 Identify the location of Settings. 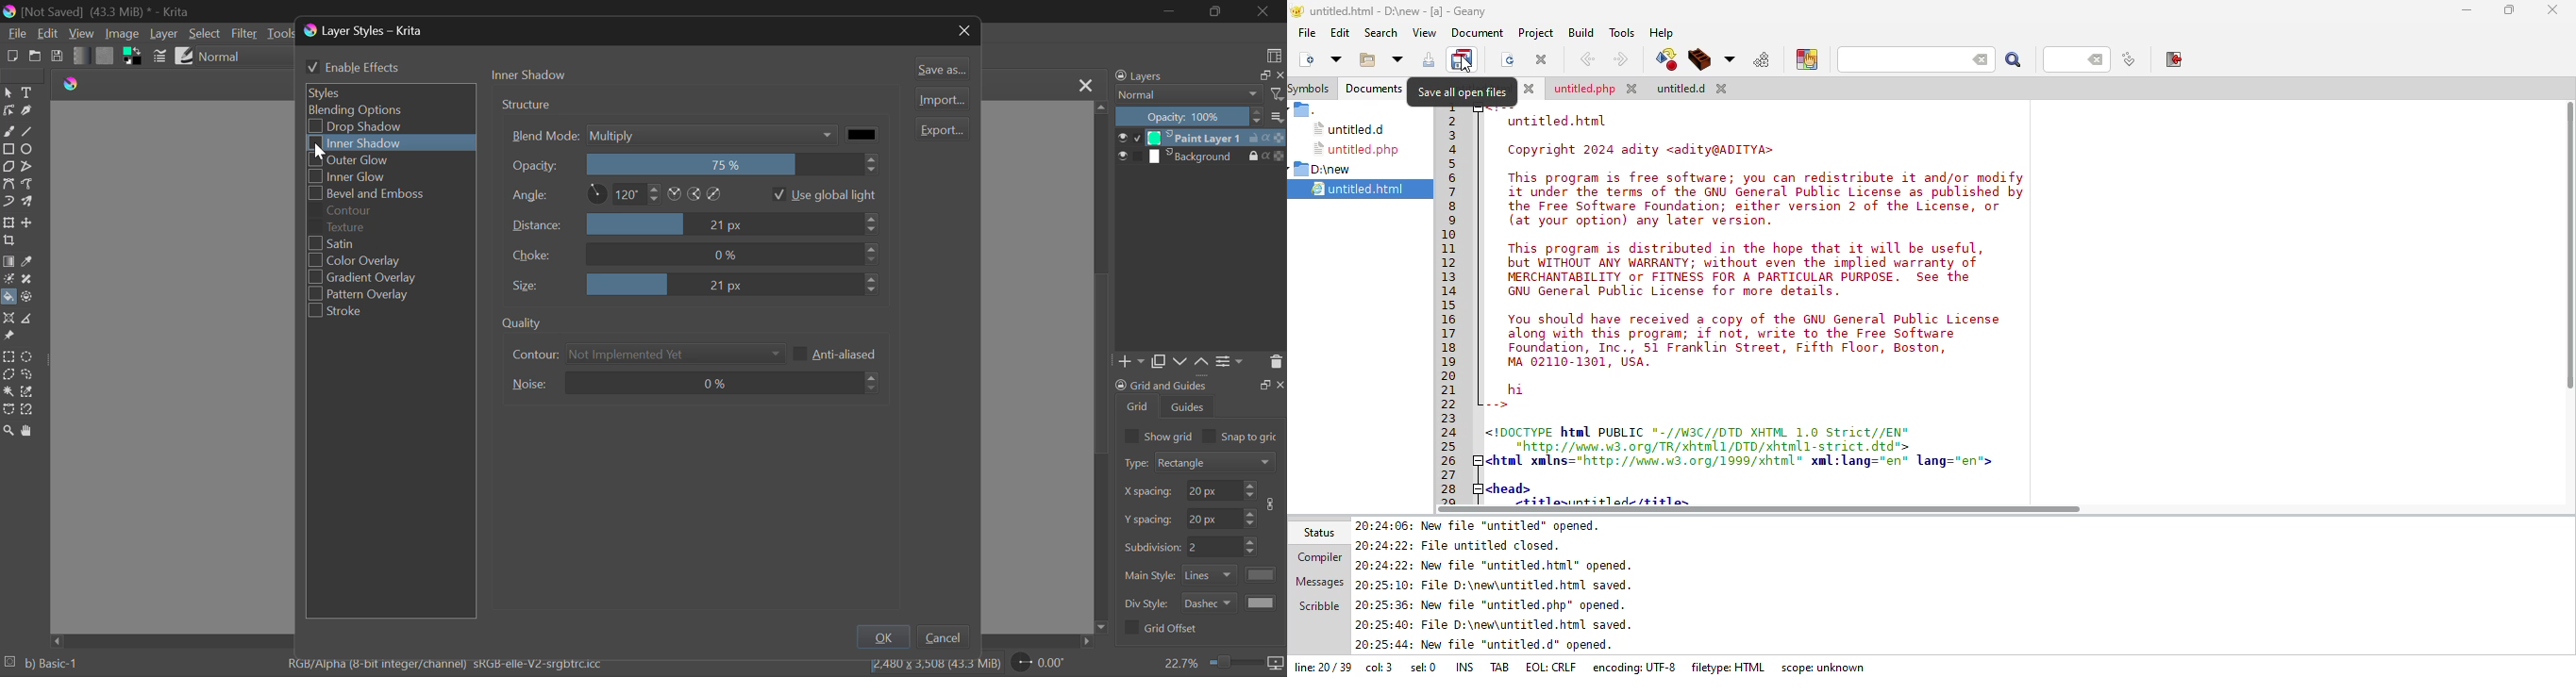
(1233, 365).